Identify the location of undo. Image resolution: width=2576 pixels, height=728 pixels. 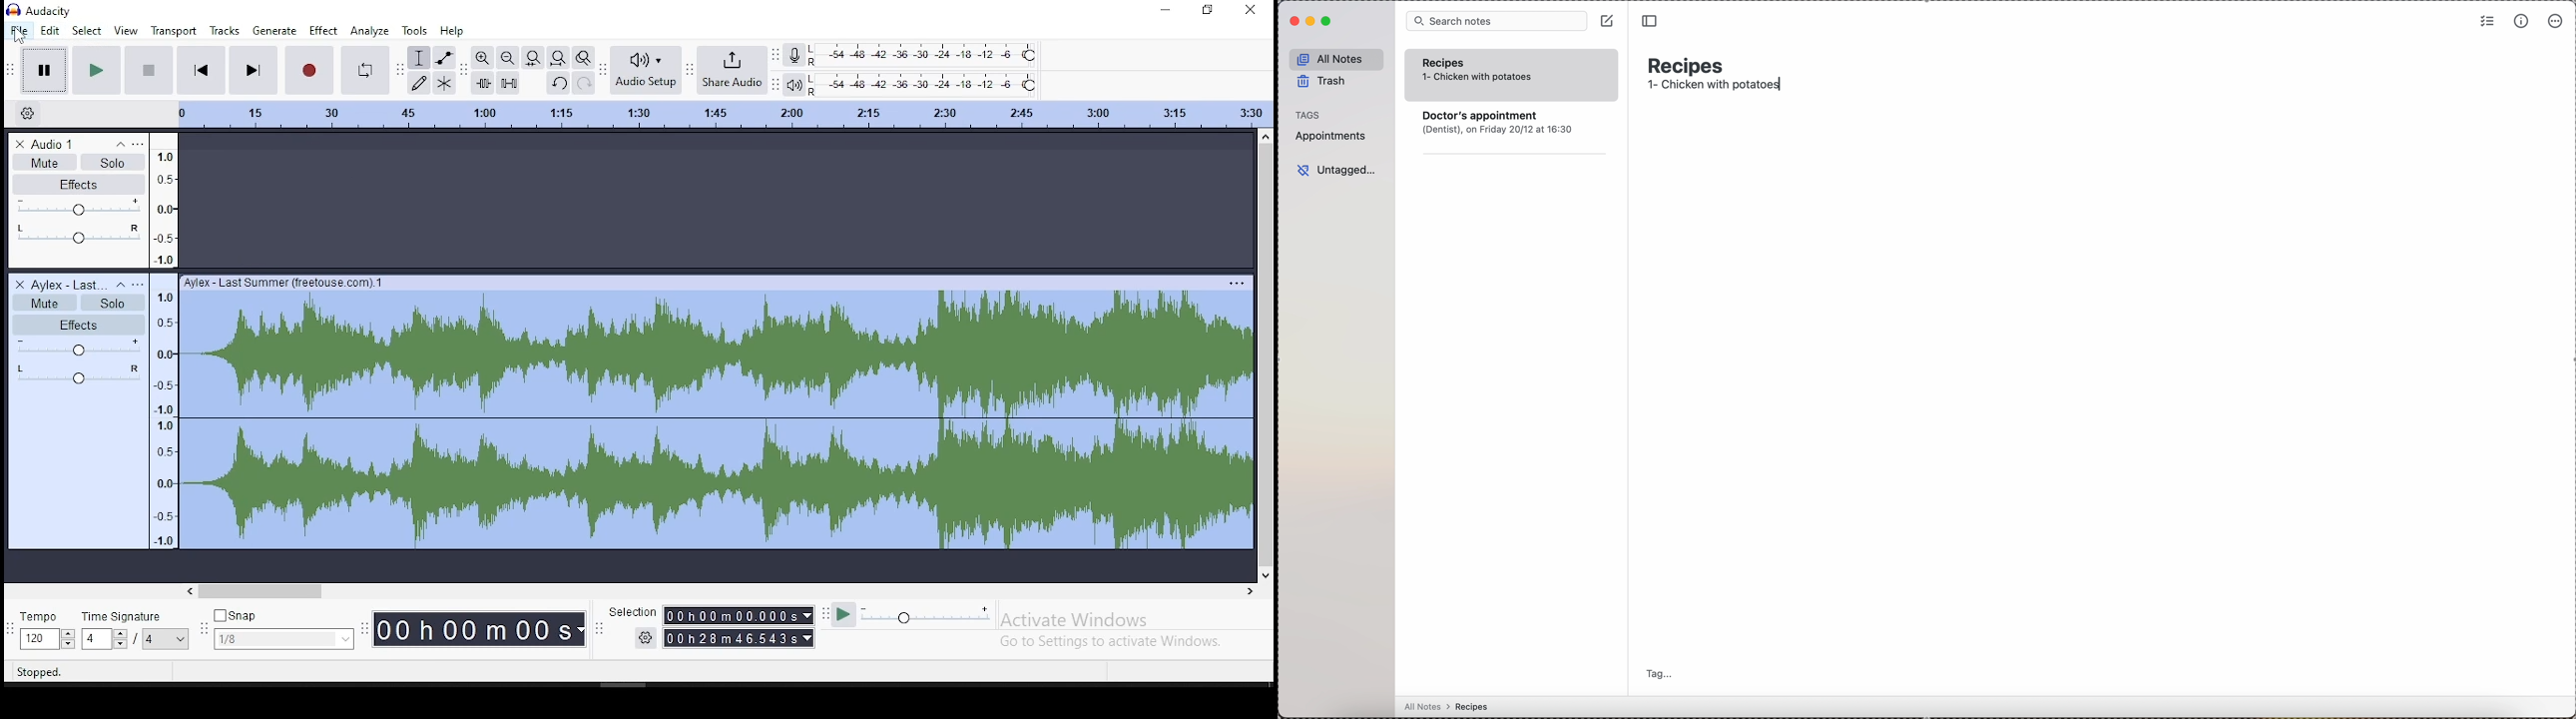
(557, 83).